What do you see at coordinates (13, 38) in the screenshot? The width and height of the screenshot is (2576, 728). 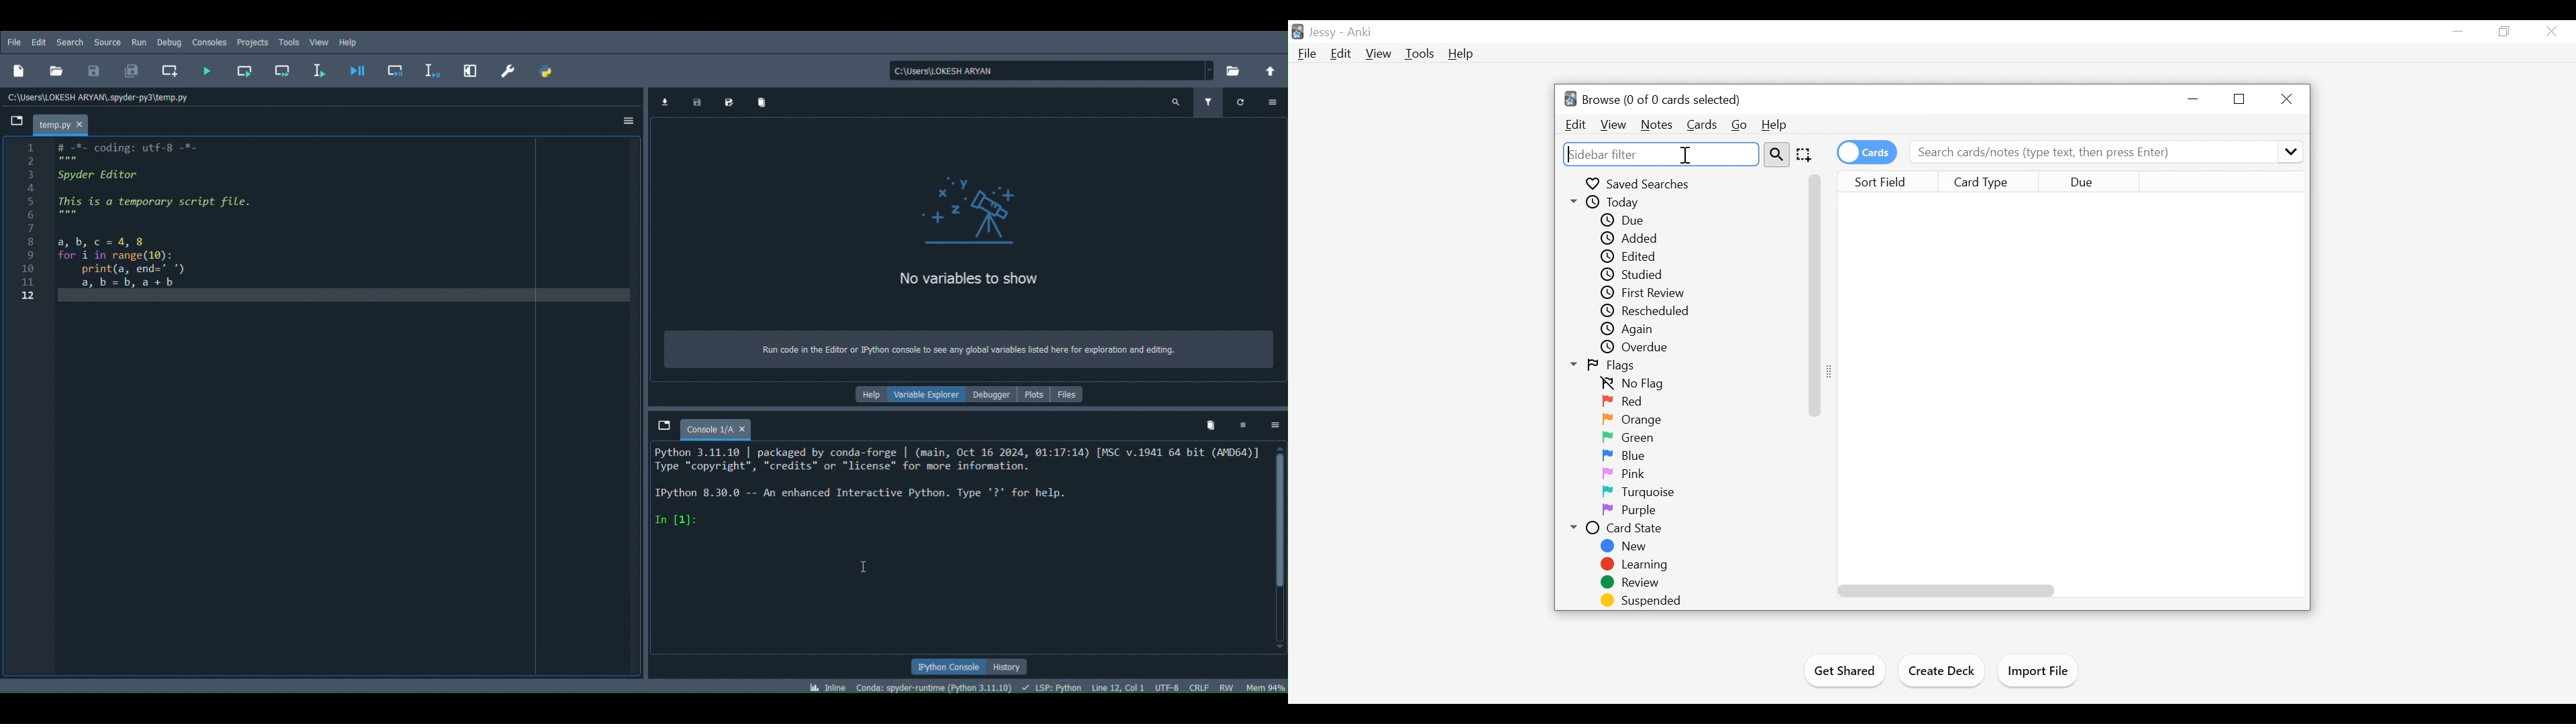 I see `FIle` at bounding box center [13, 38].